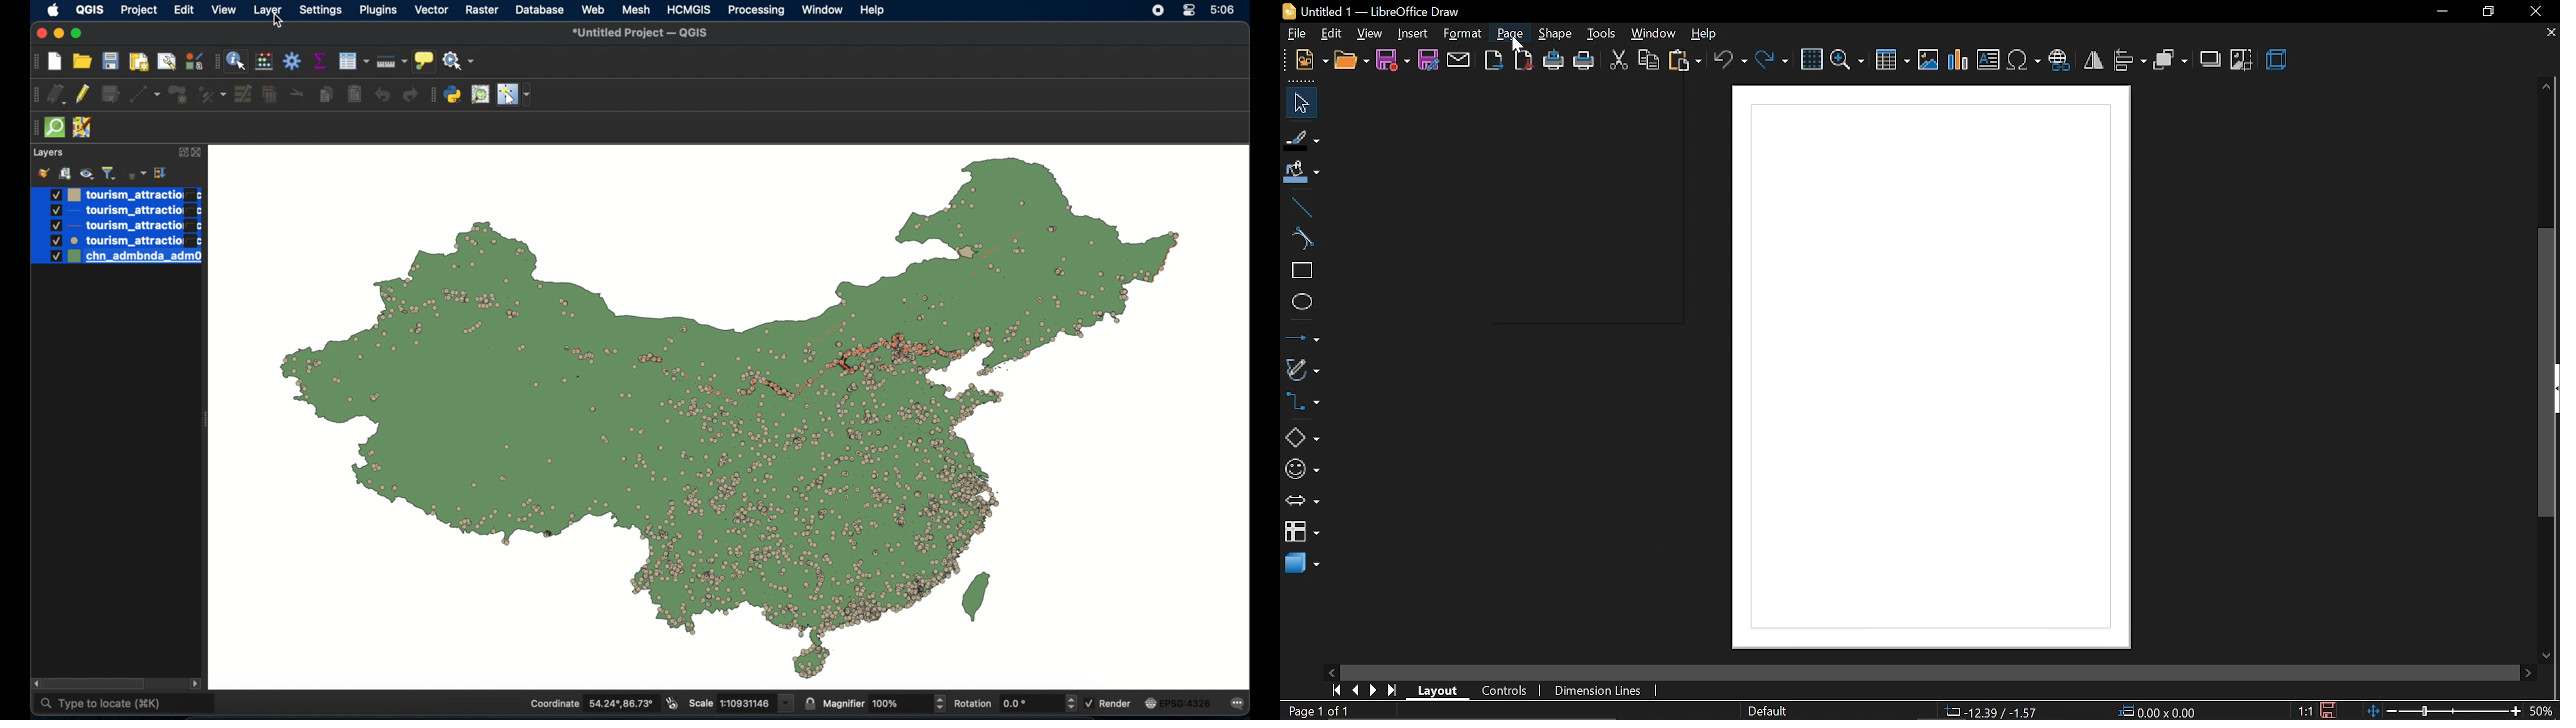 This screenshot has width=2576, height=728. I want to click on change zoom, so click(2445, 709).